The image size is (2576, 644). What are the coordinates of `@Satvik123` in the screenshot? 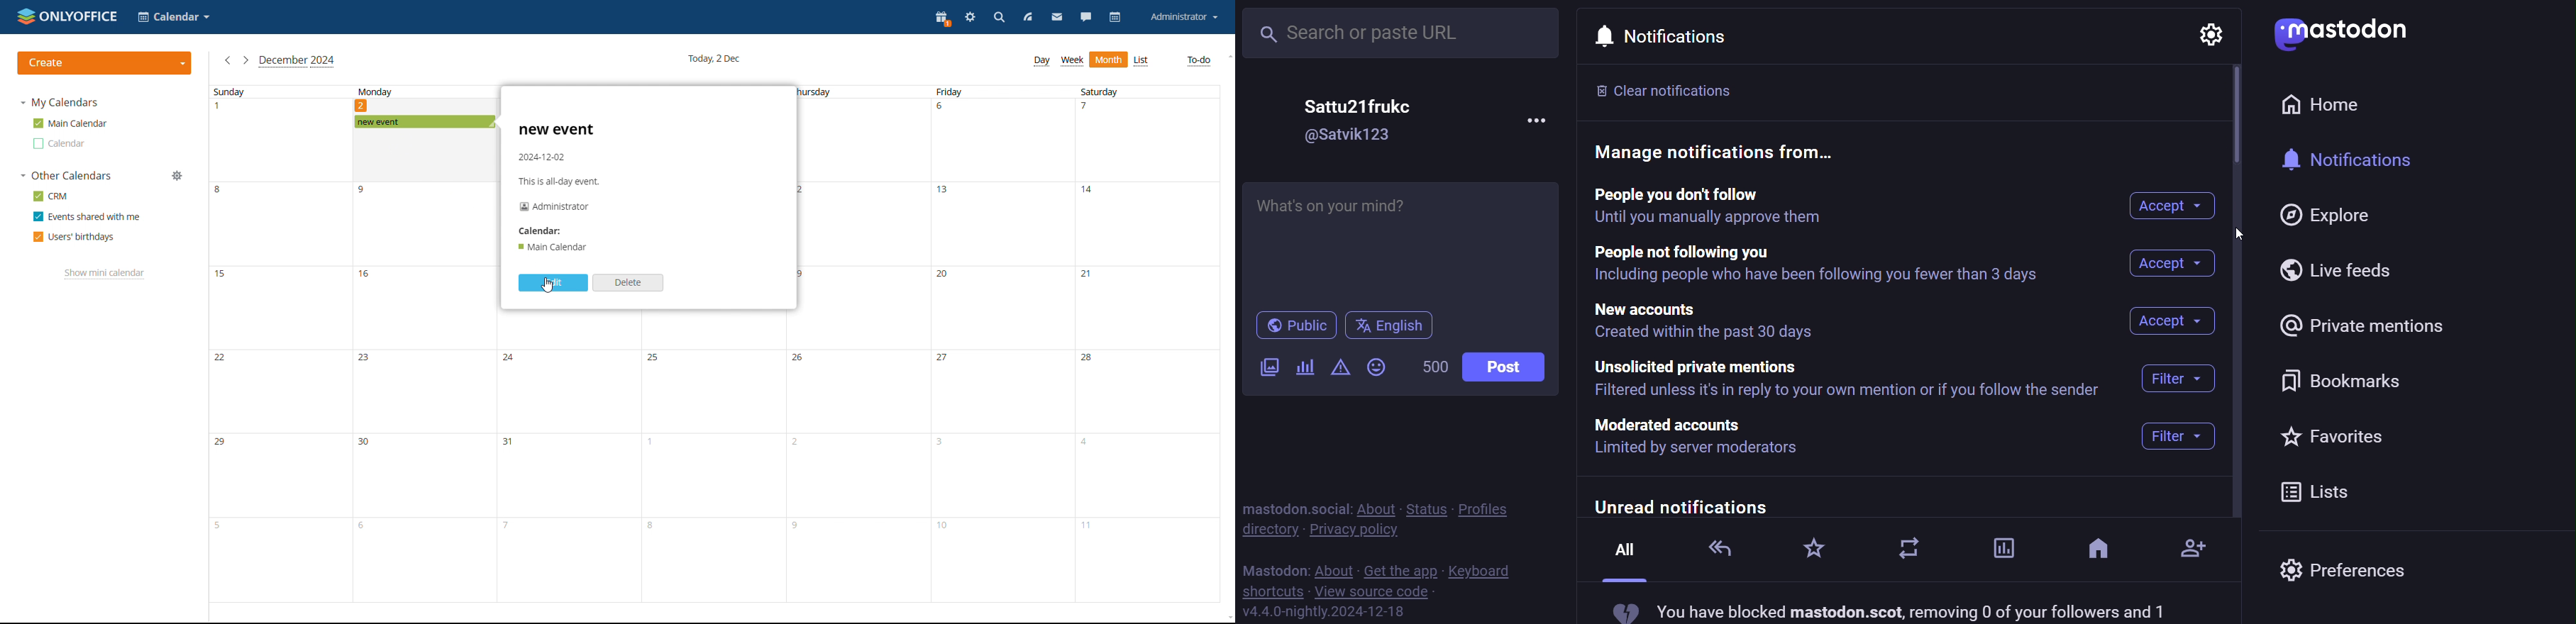 It's located at (1350, 136).